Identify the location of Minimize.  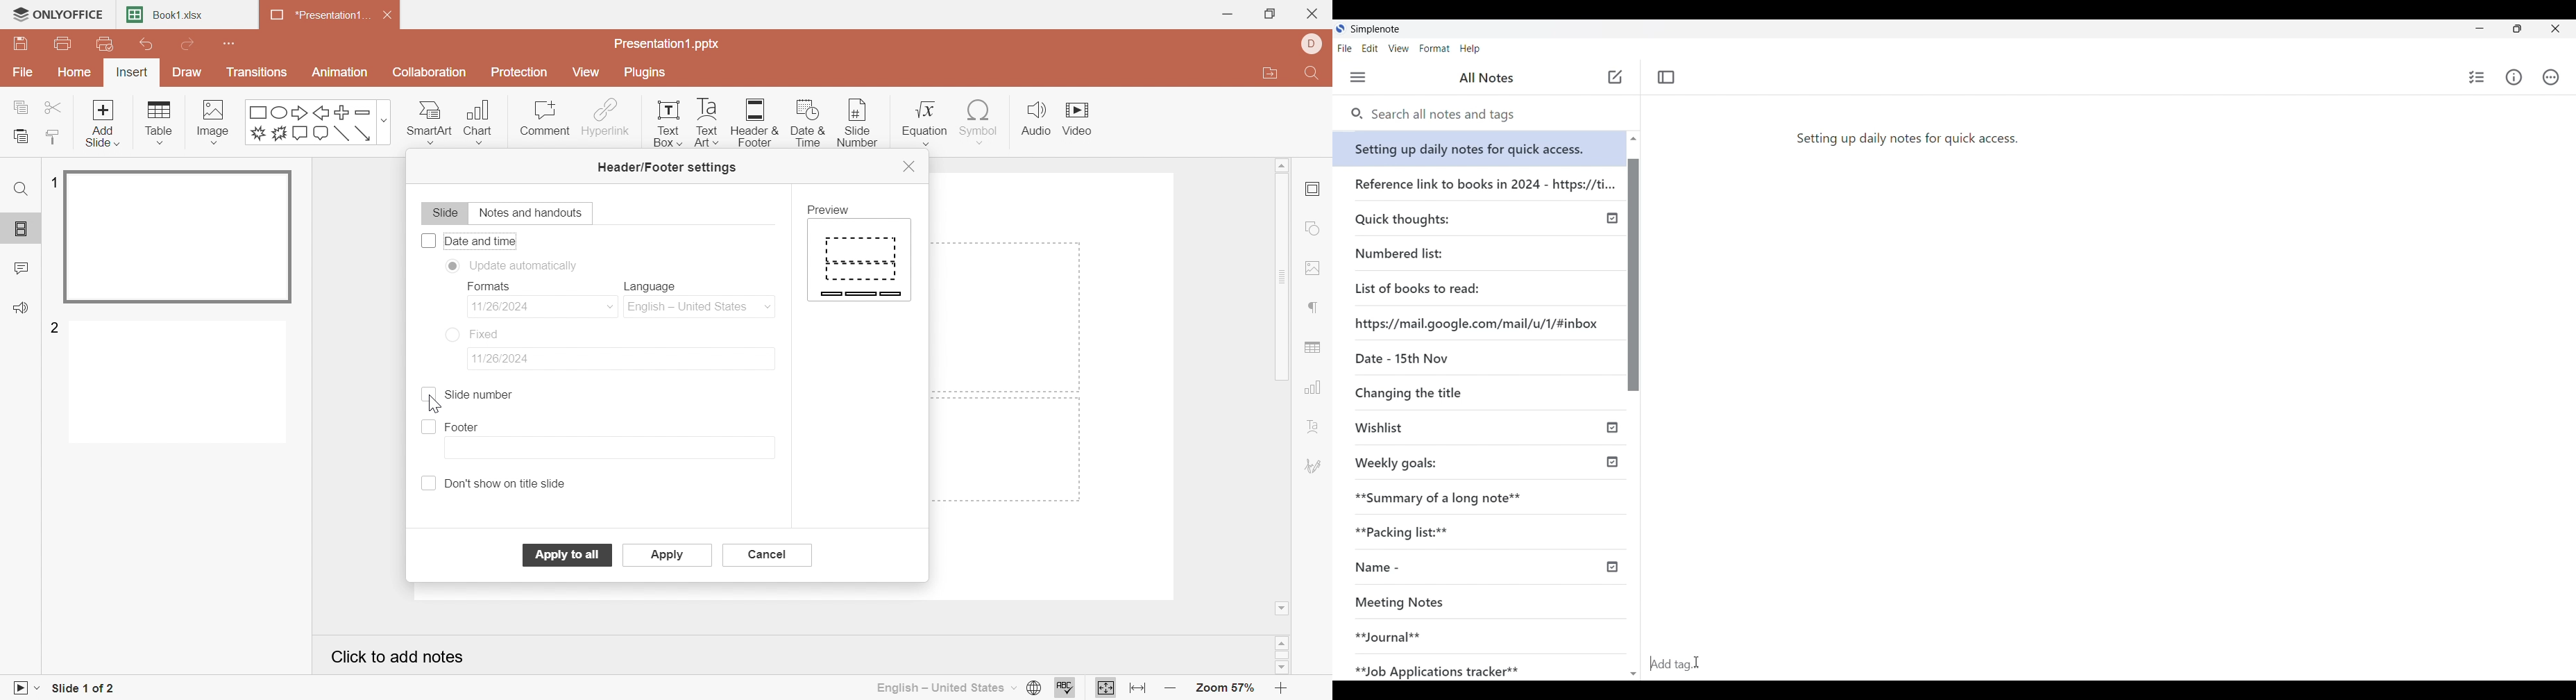
(2479, 28).